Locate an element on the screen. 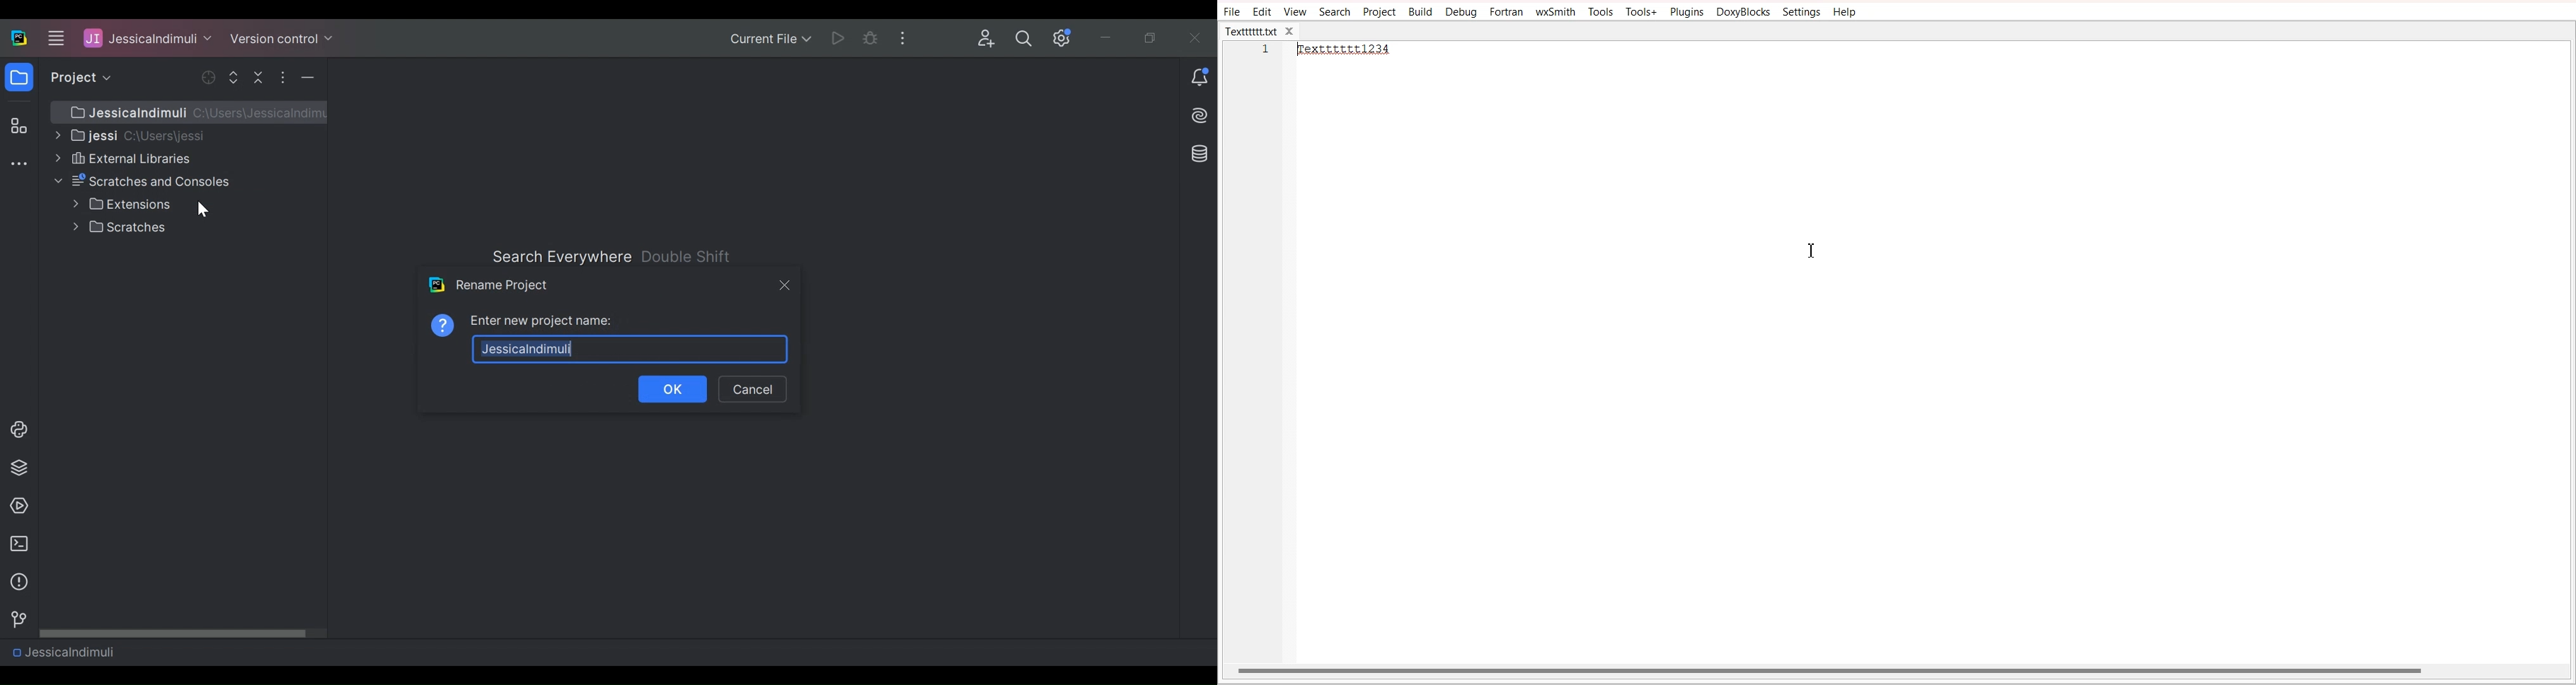  Main  menu is located at coordinates (54, 37).